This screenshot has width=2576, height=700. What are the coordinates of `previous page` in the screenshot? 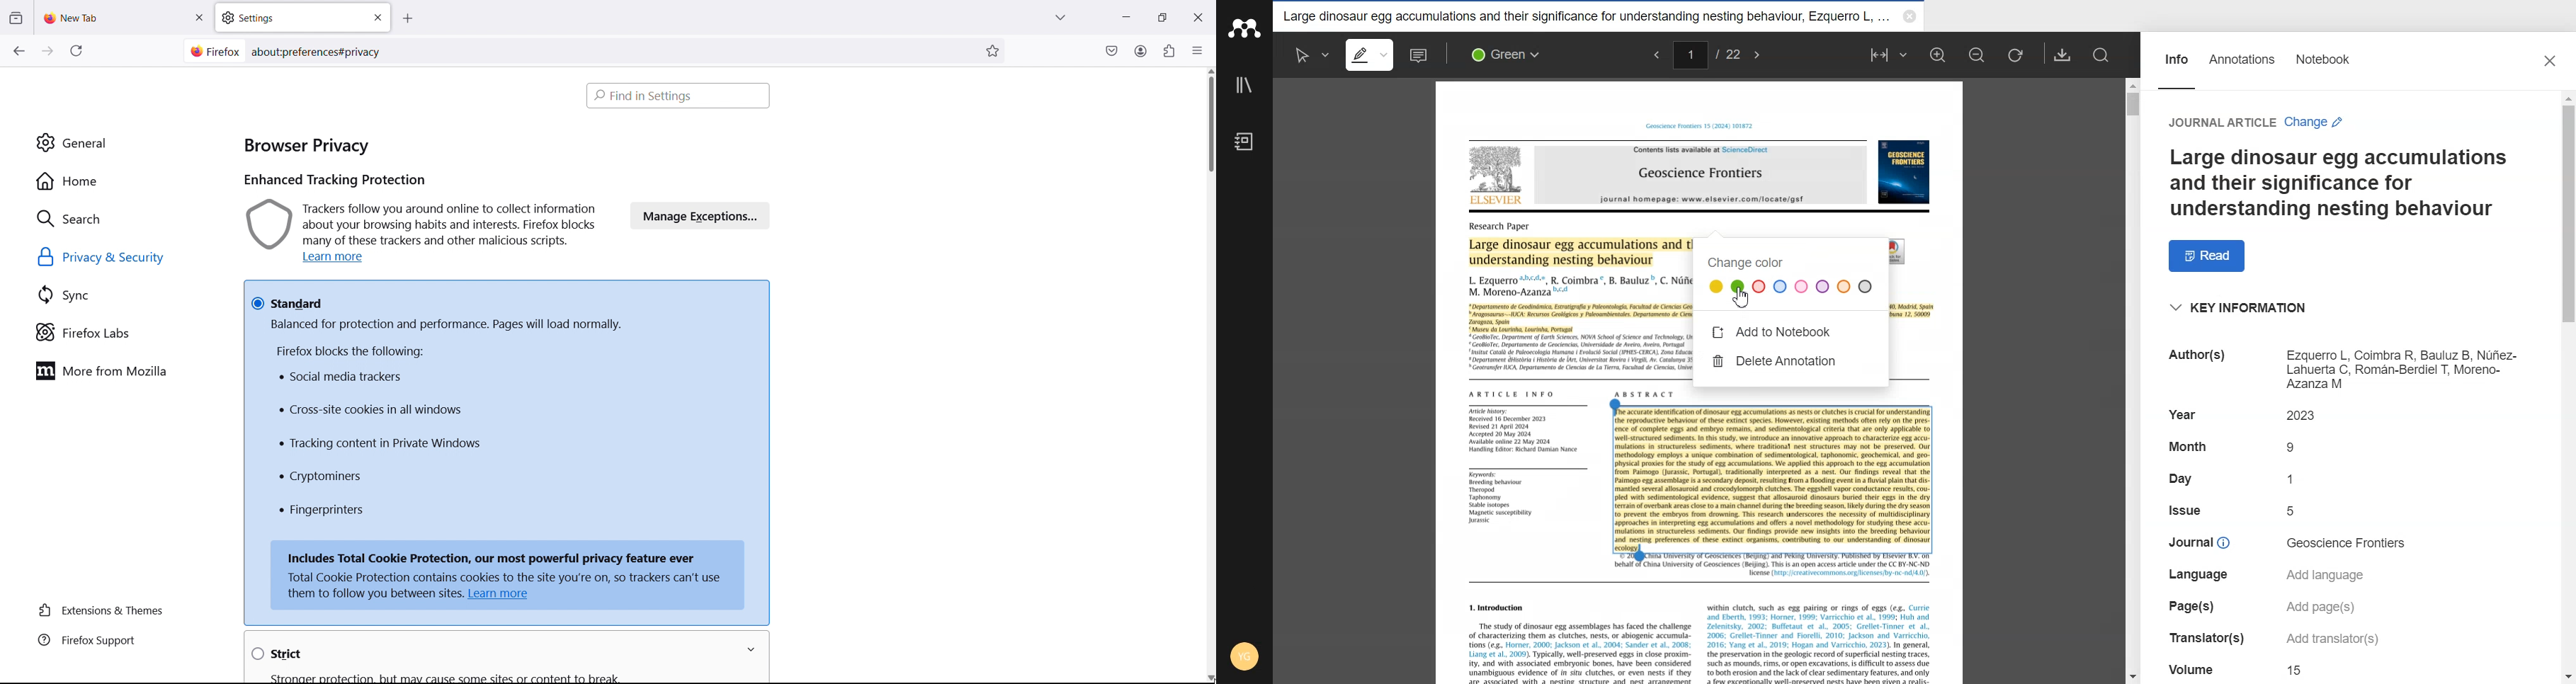 It's located at (1653, 56).